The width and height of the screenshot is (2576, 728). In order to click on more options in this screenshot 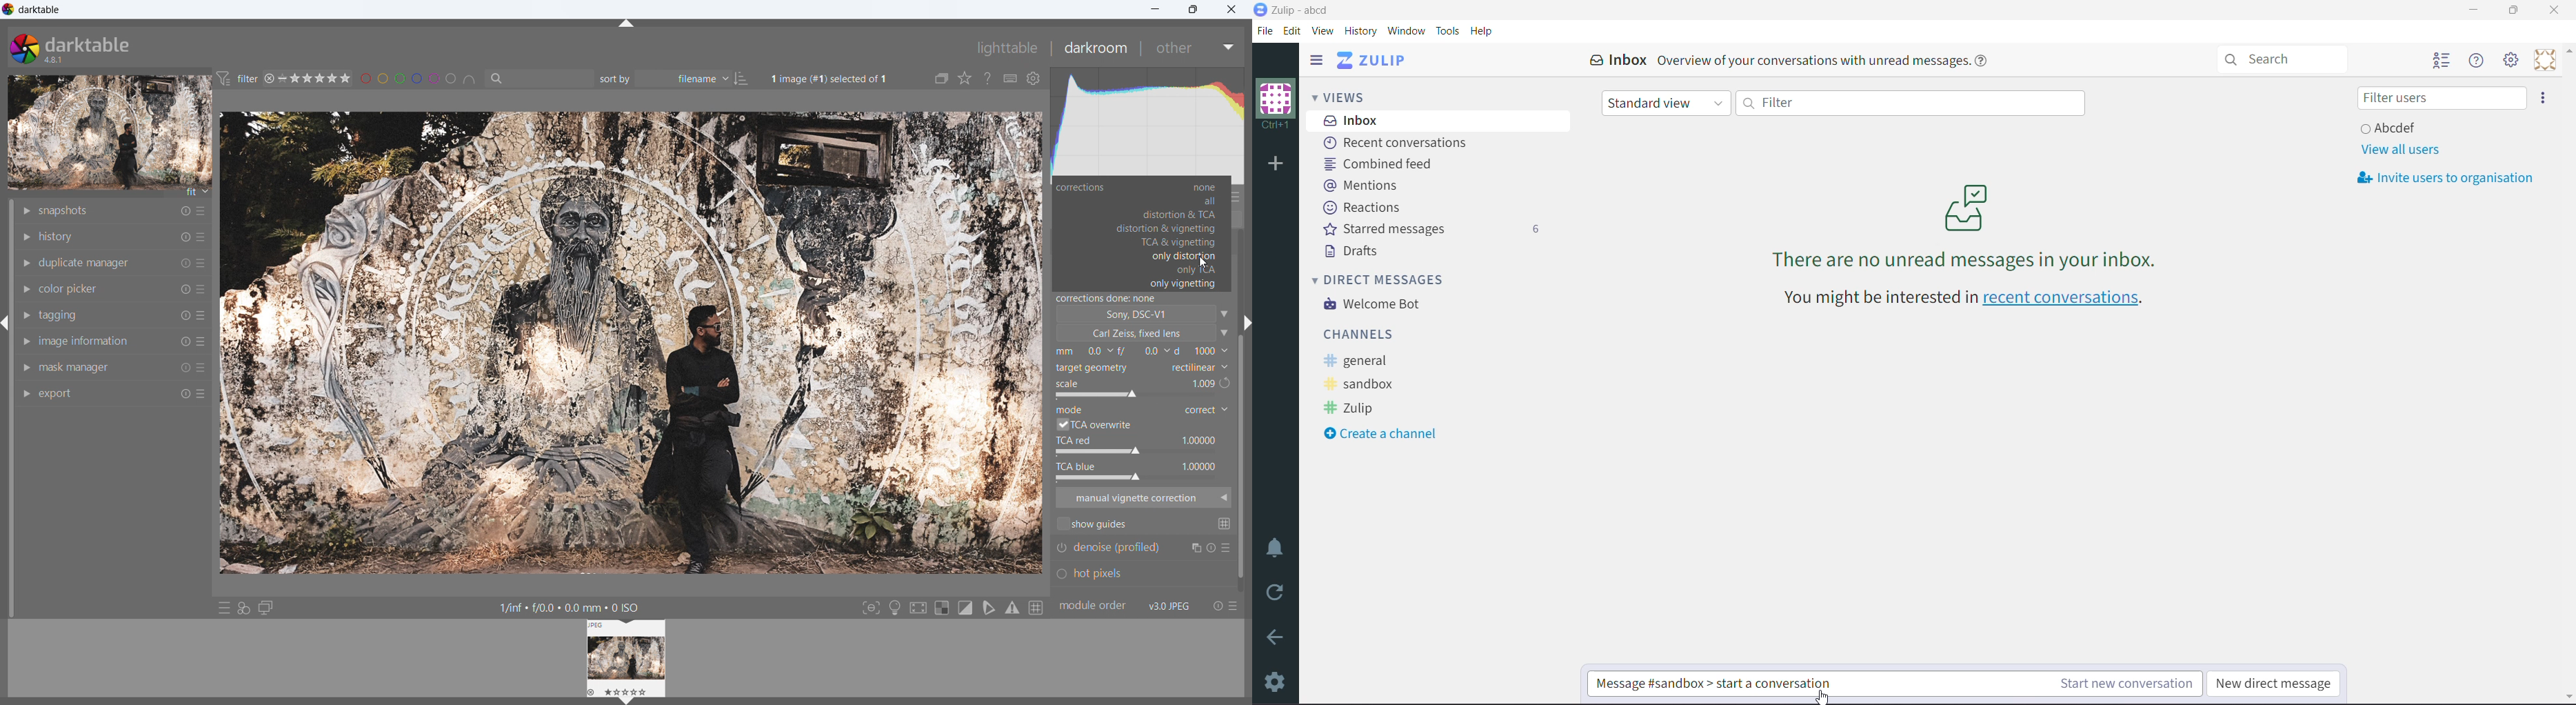, I will do `click(202, 368)`.